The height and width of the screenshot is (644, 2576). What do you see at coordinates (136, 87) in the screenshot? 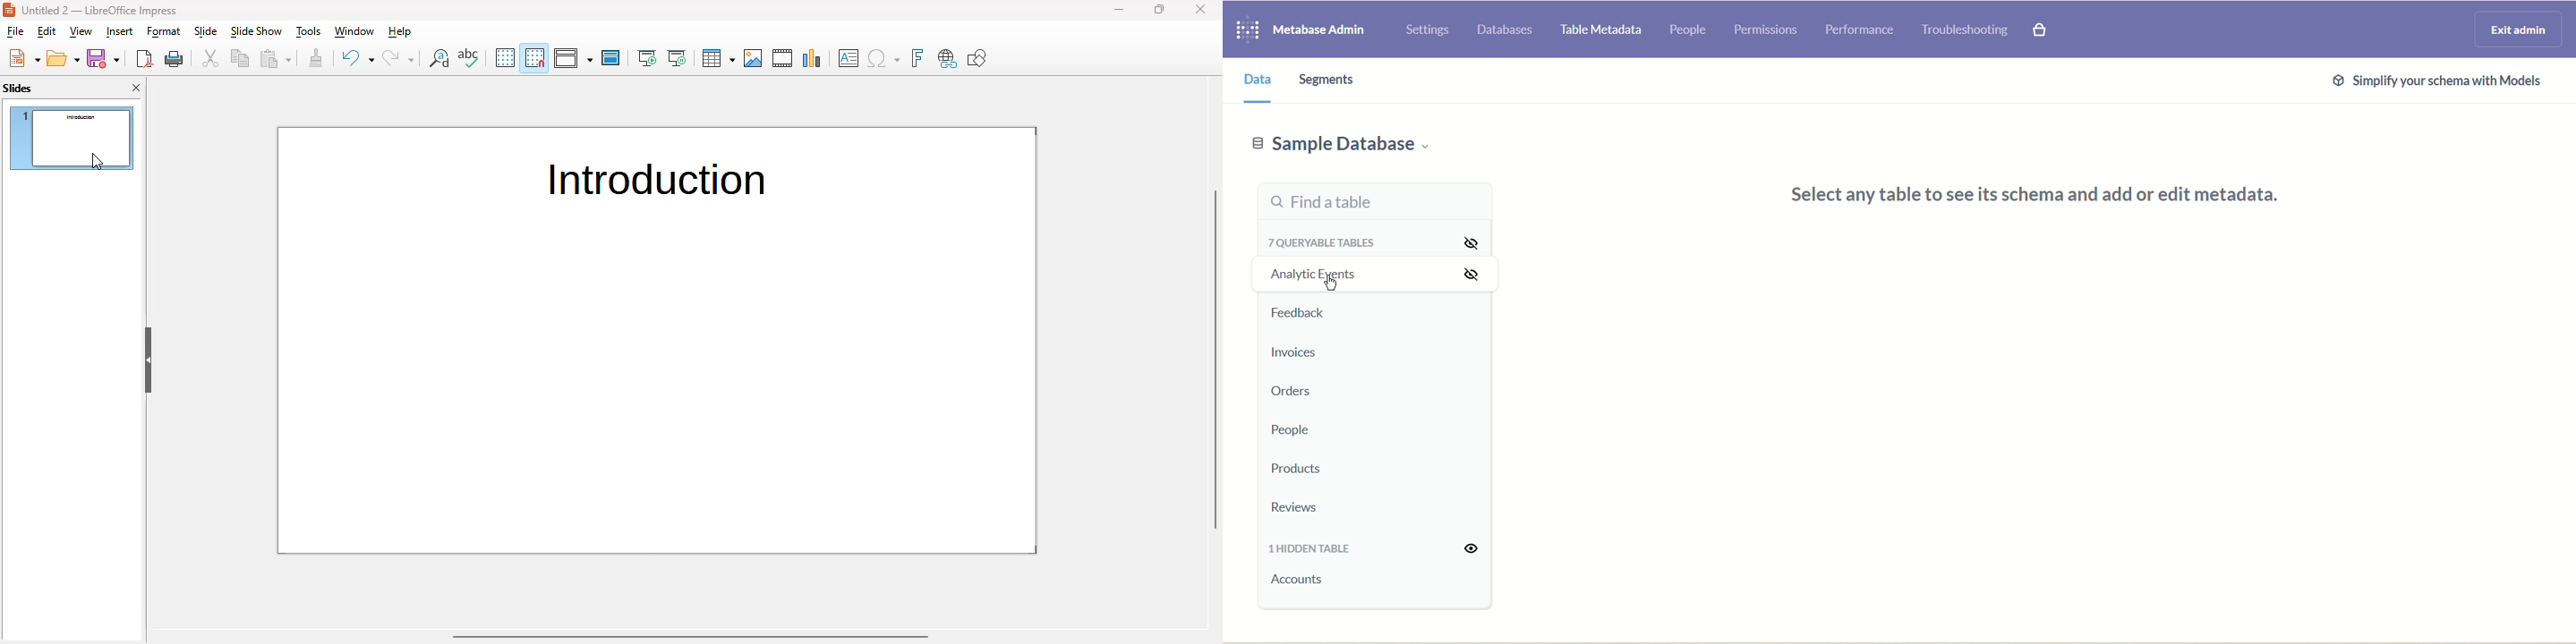
I see `close pane` at bounding box center [136, 87].